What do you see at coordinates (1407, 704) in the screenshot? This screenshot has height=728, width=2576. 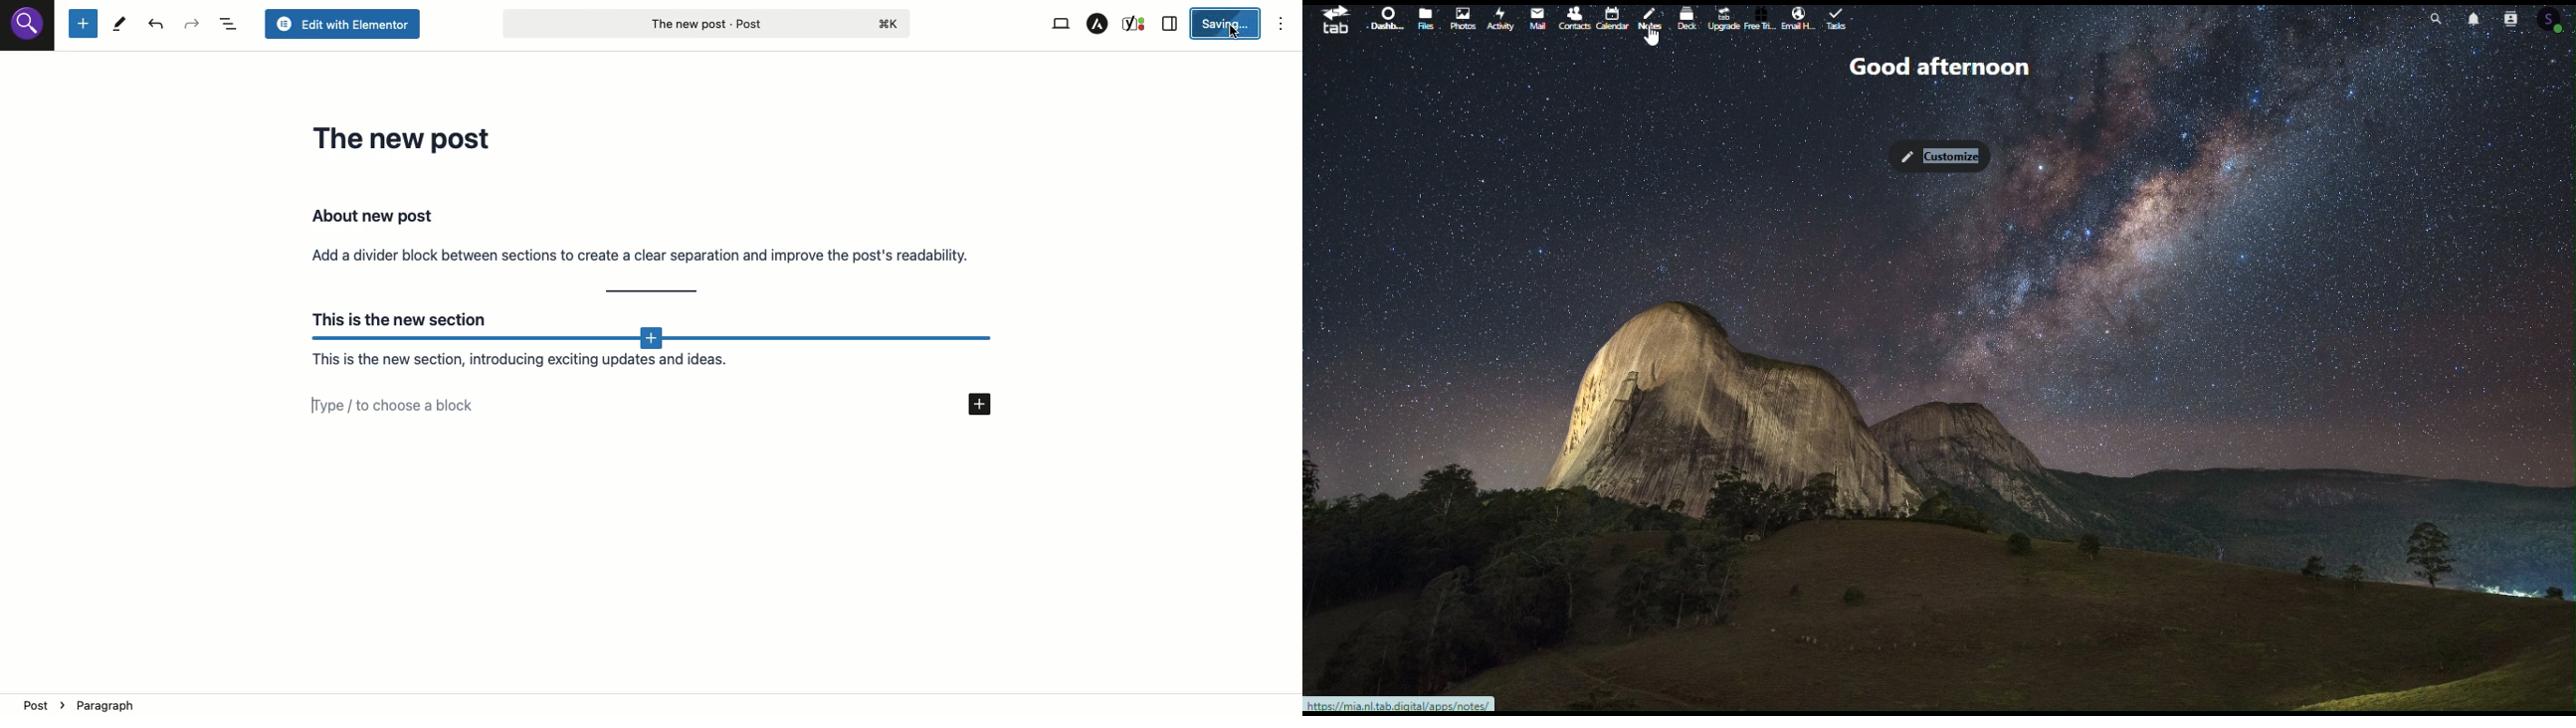 I see `URL` at bounding box center [1407, 704].